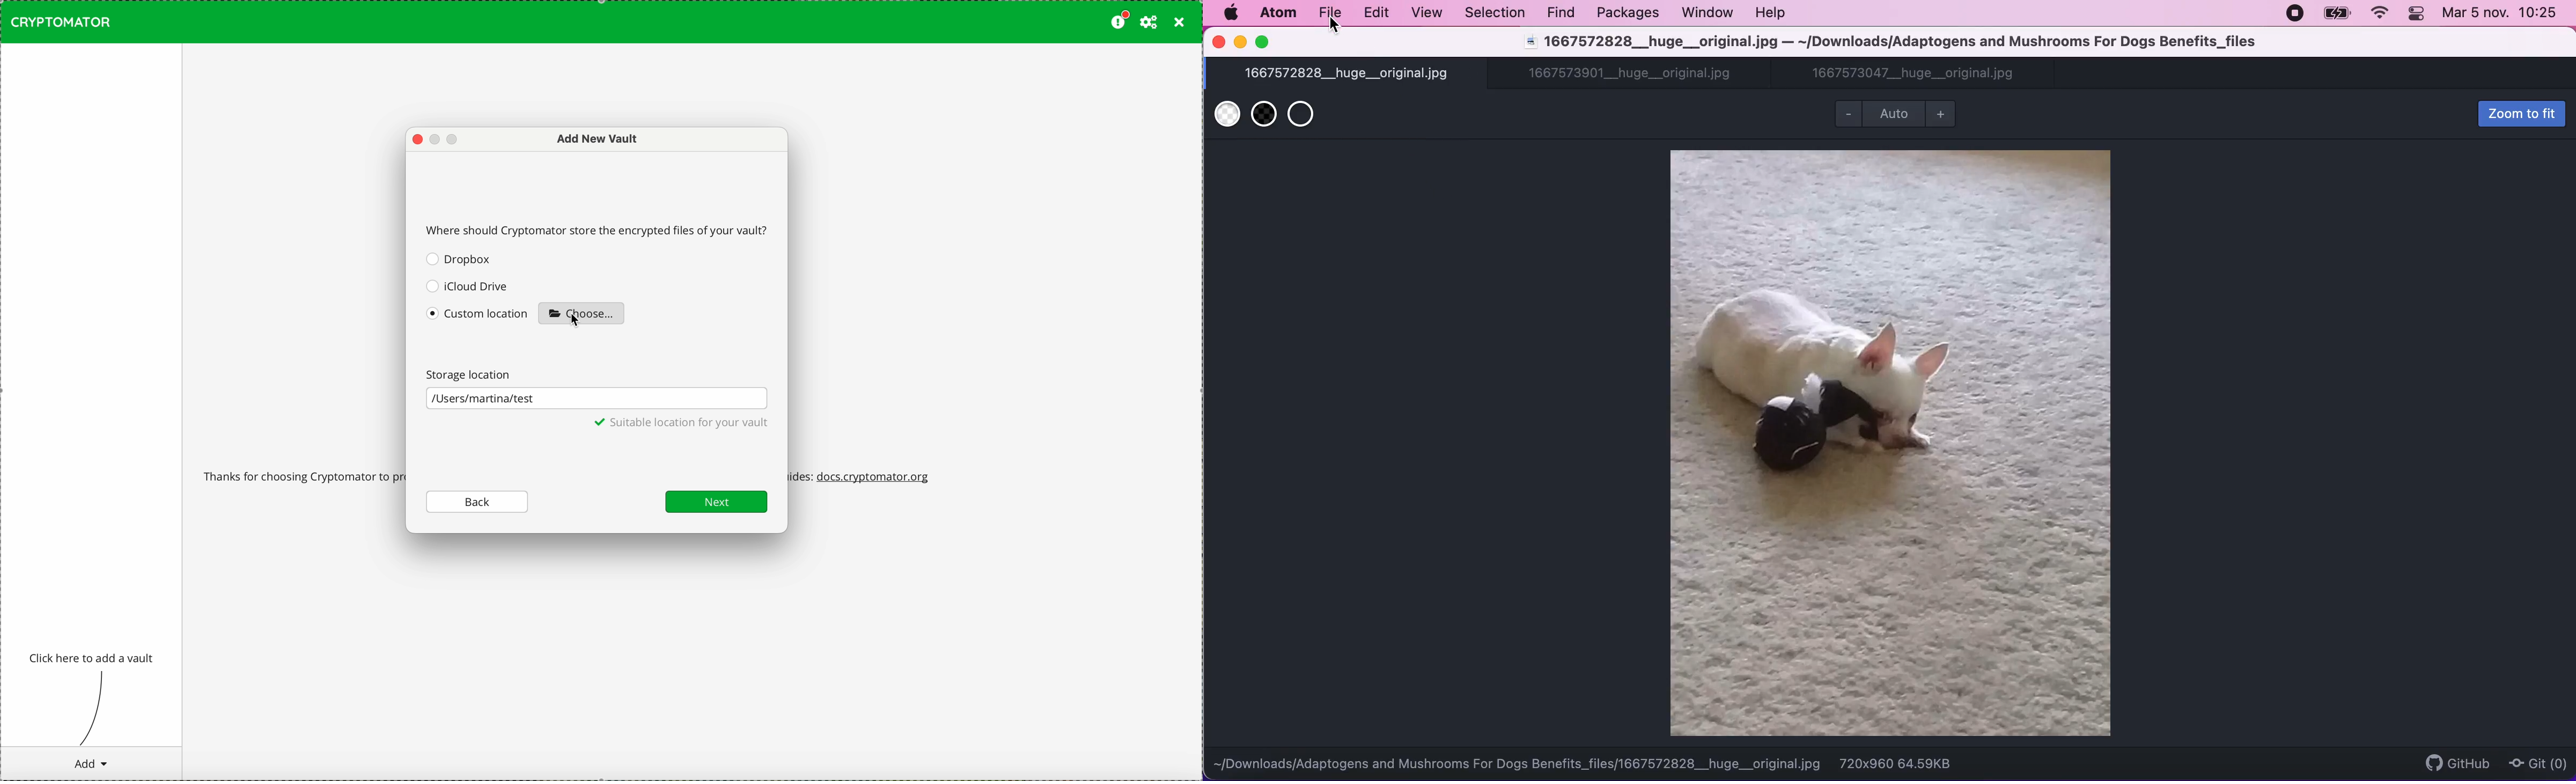 This screenshot has height=784, width=2576. Describe the element at coordinates (1564, 13) in the screenshot. I see `find` at that location.